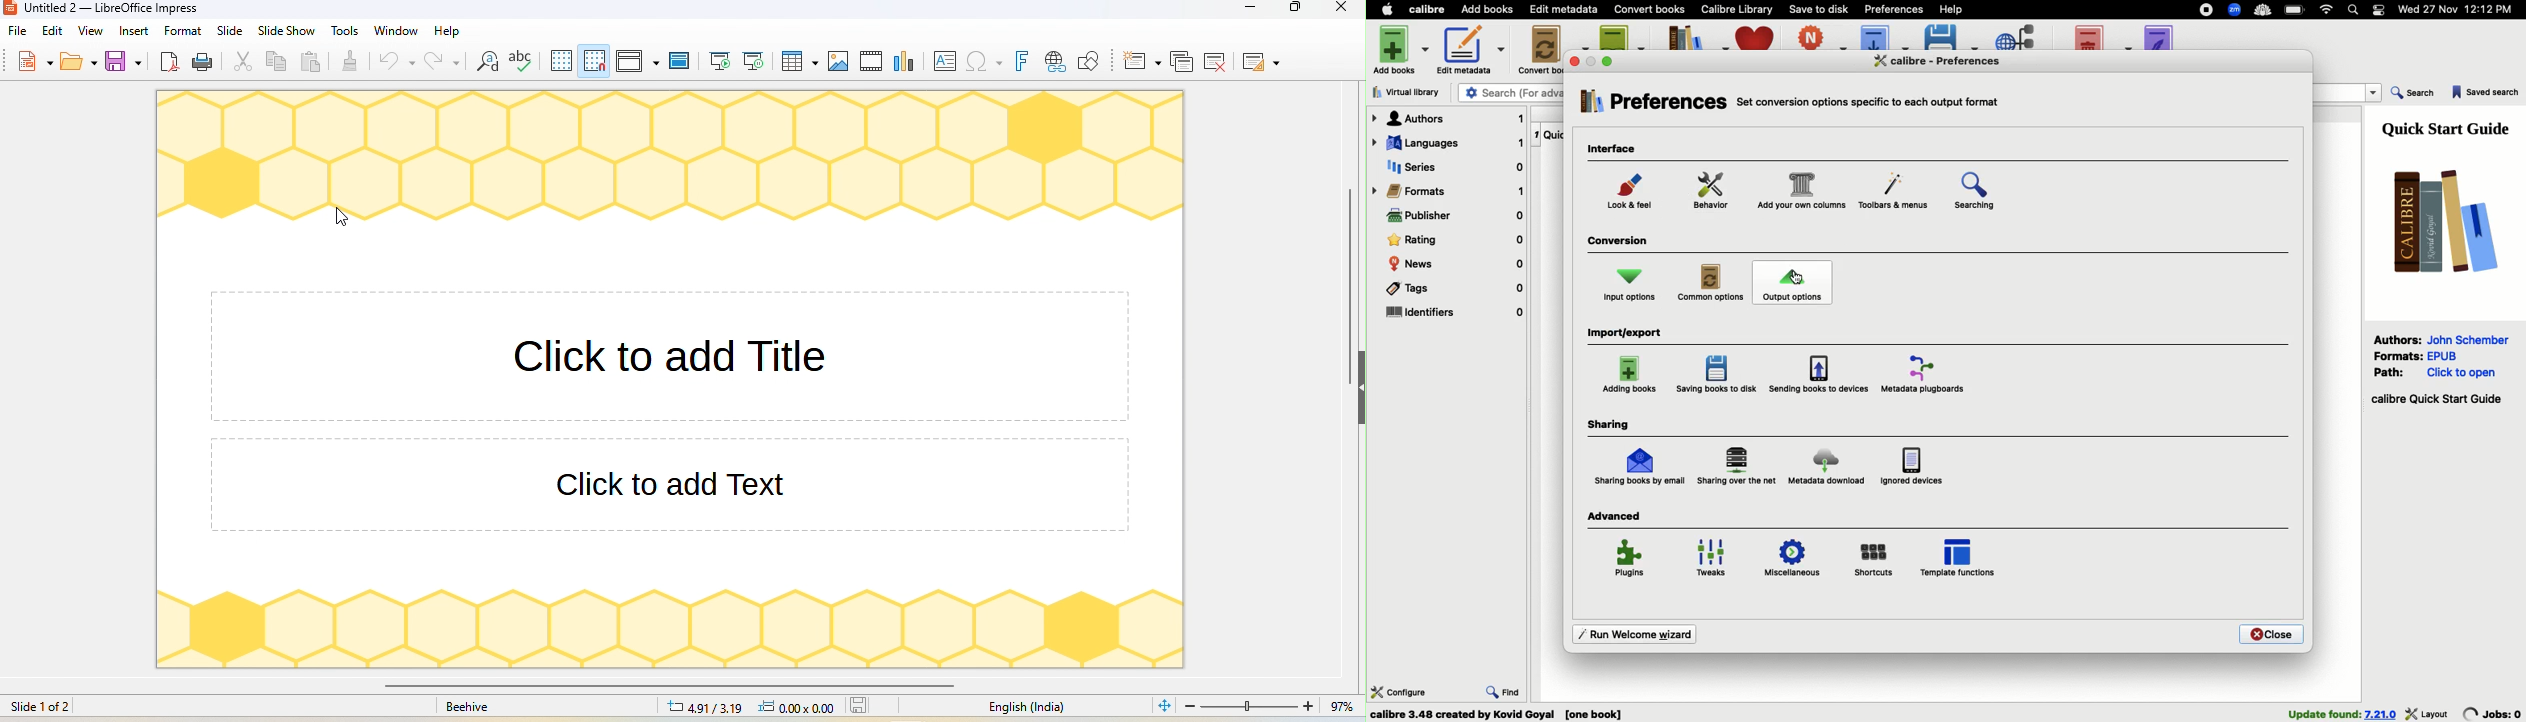 The height and width of the screenshot is (728, 2548). What do you see at coordinates (522, 60) in the screenshot?
I see `spelling` at bounding box center [522, 60].